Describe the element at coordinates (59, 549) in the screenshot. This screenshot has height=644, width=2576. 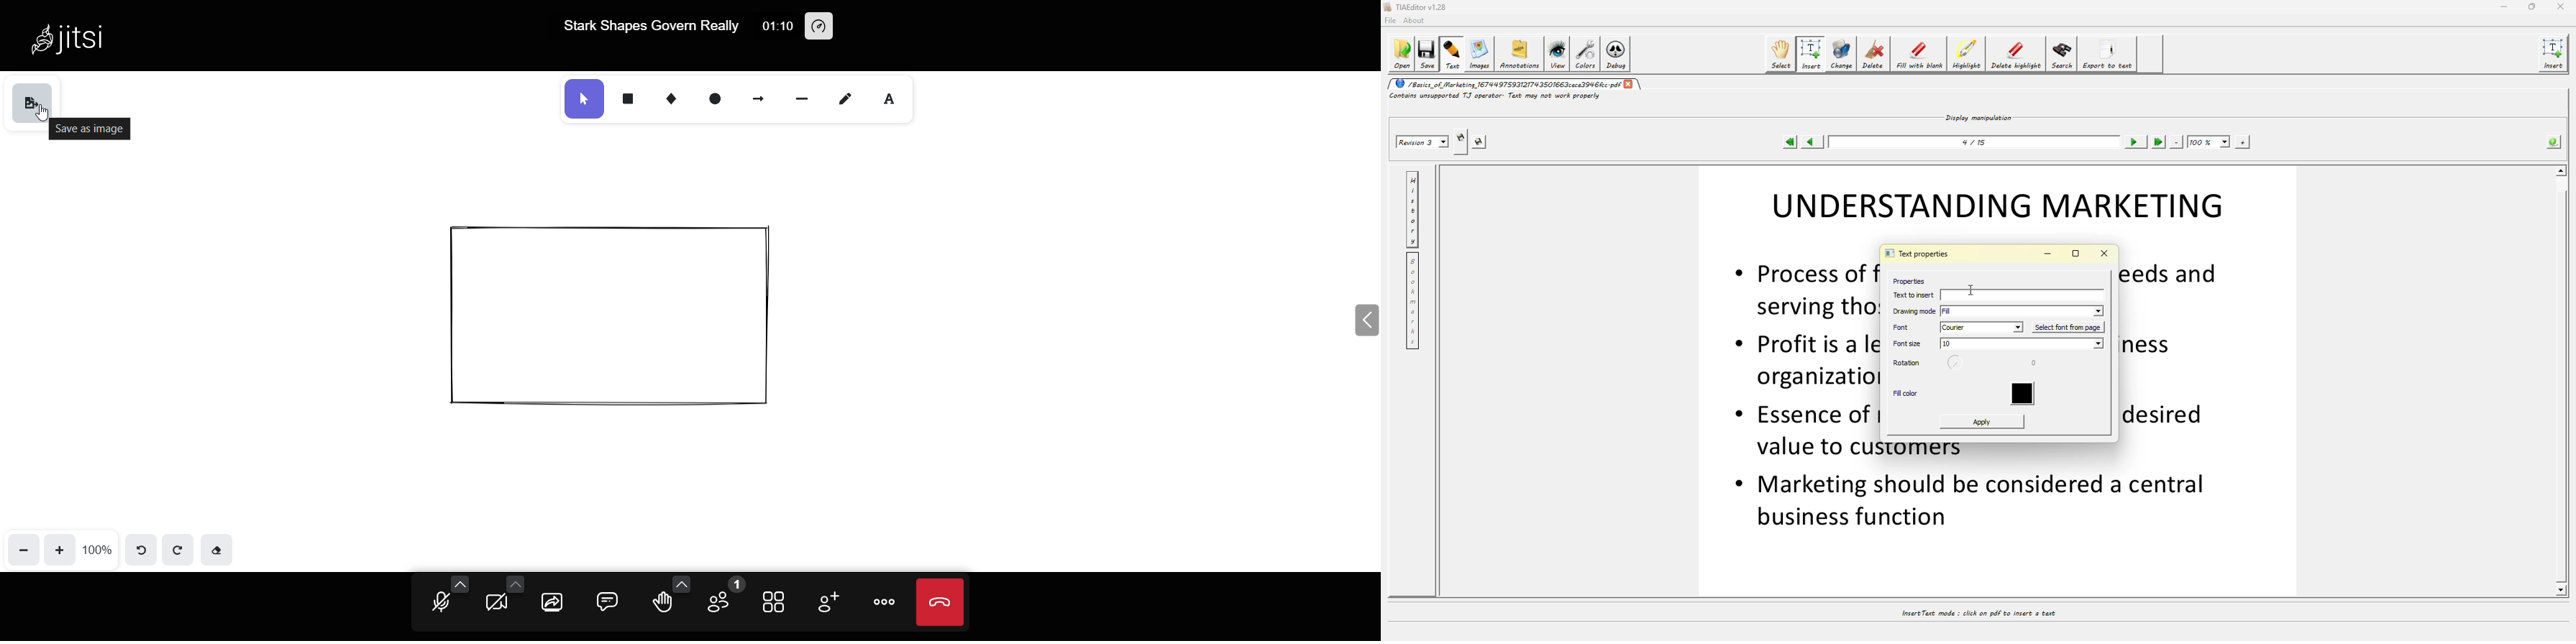
I see `zoom in` at that location.